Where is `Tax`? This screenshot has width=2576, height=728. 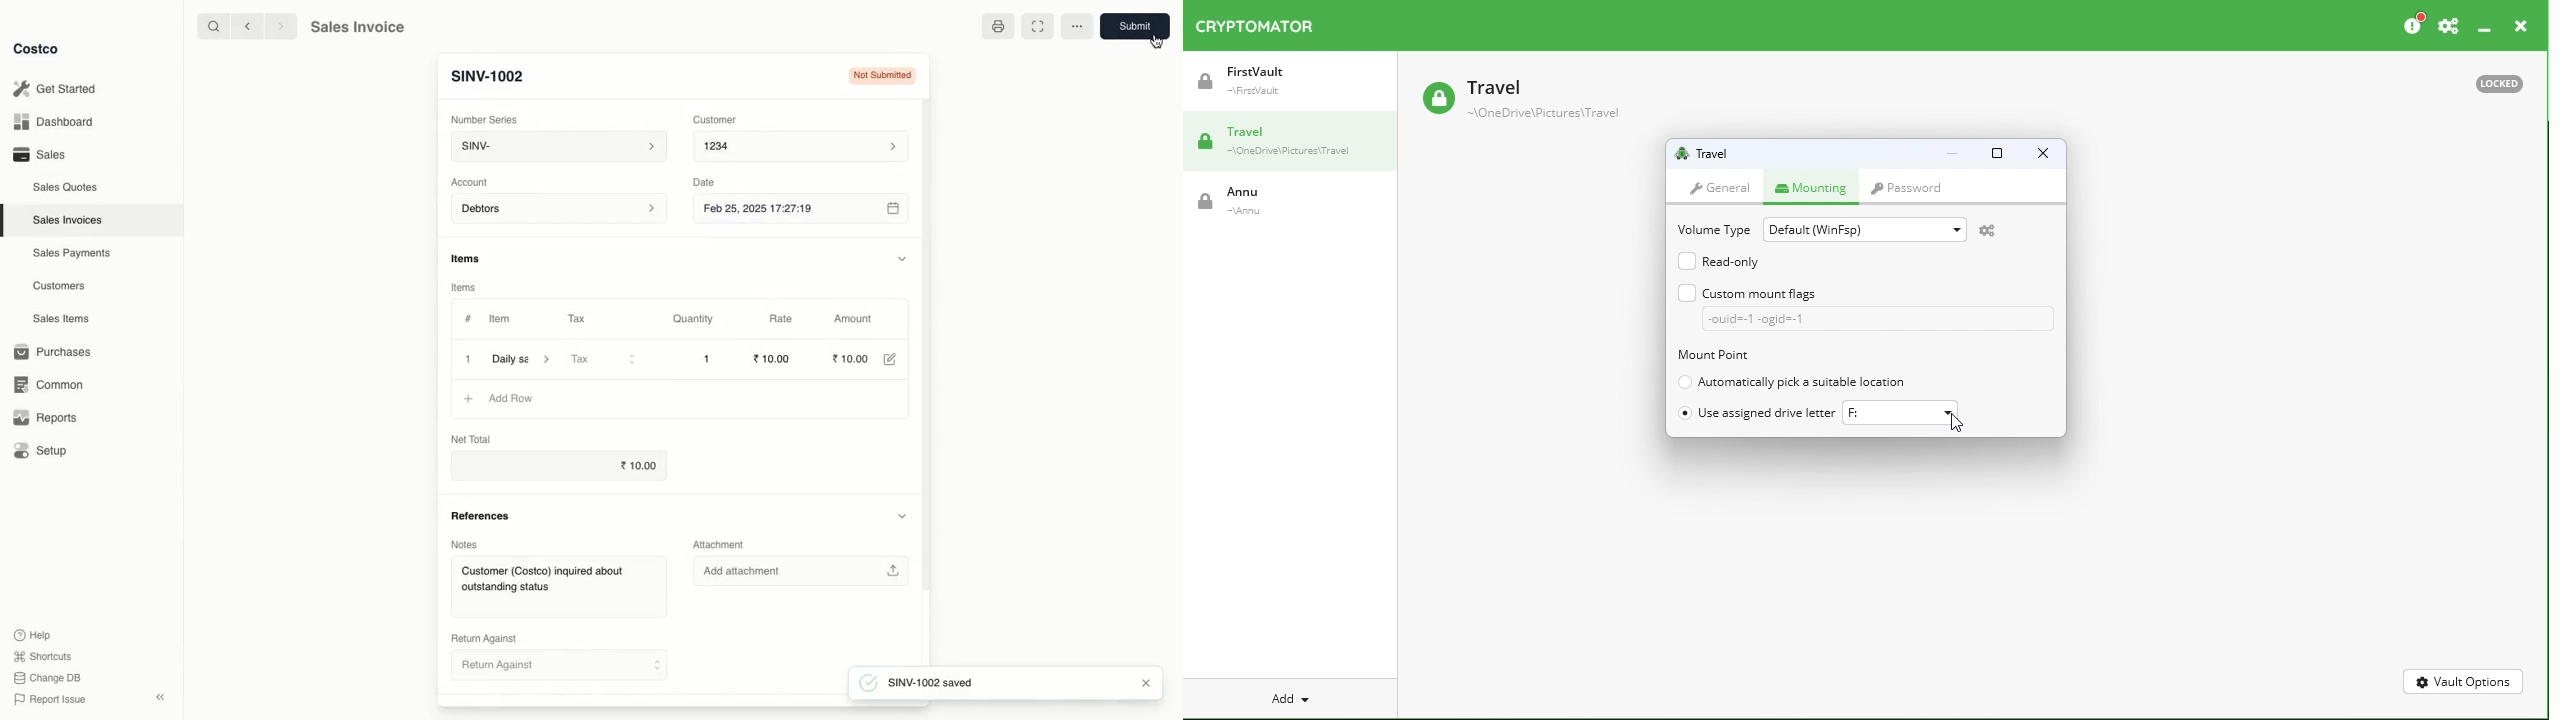
Tax is located at coordinates (579, 317).